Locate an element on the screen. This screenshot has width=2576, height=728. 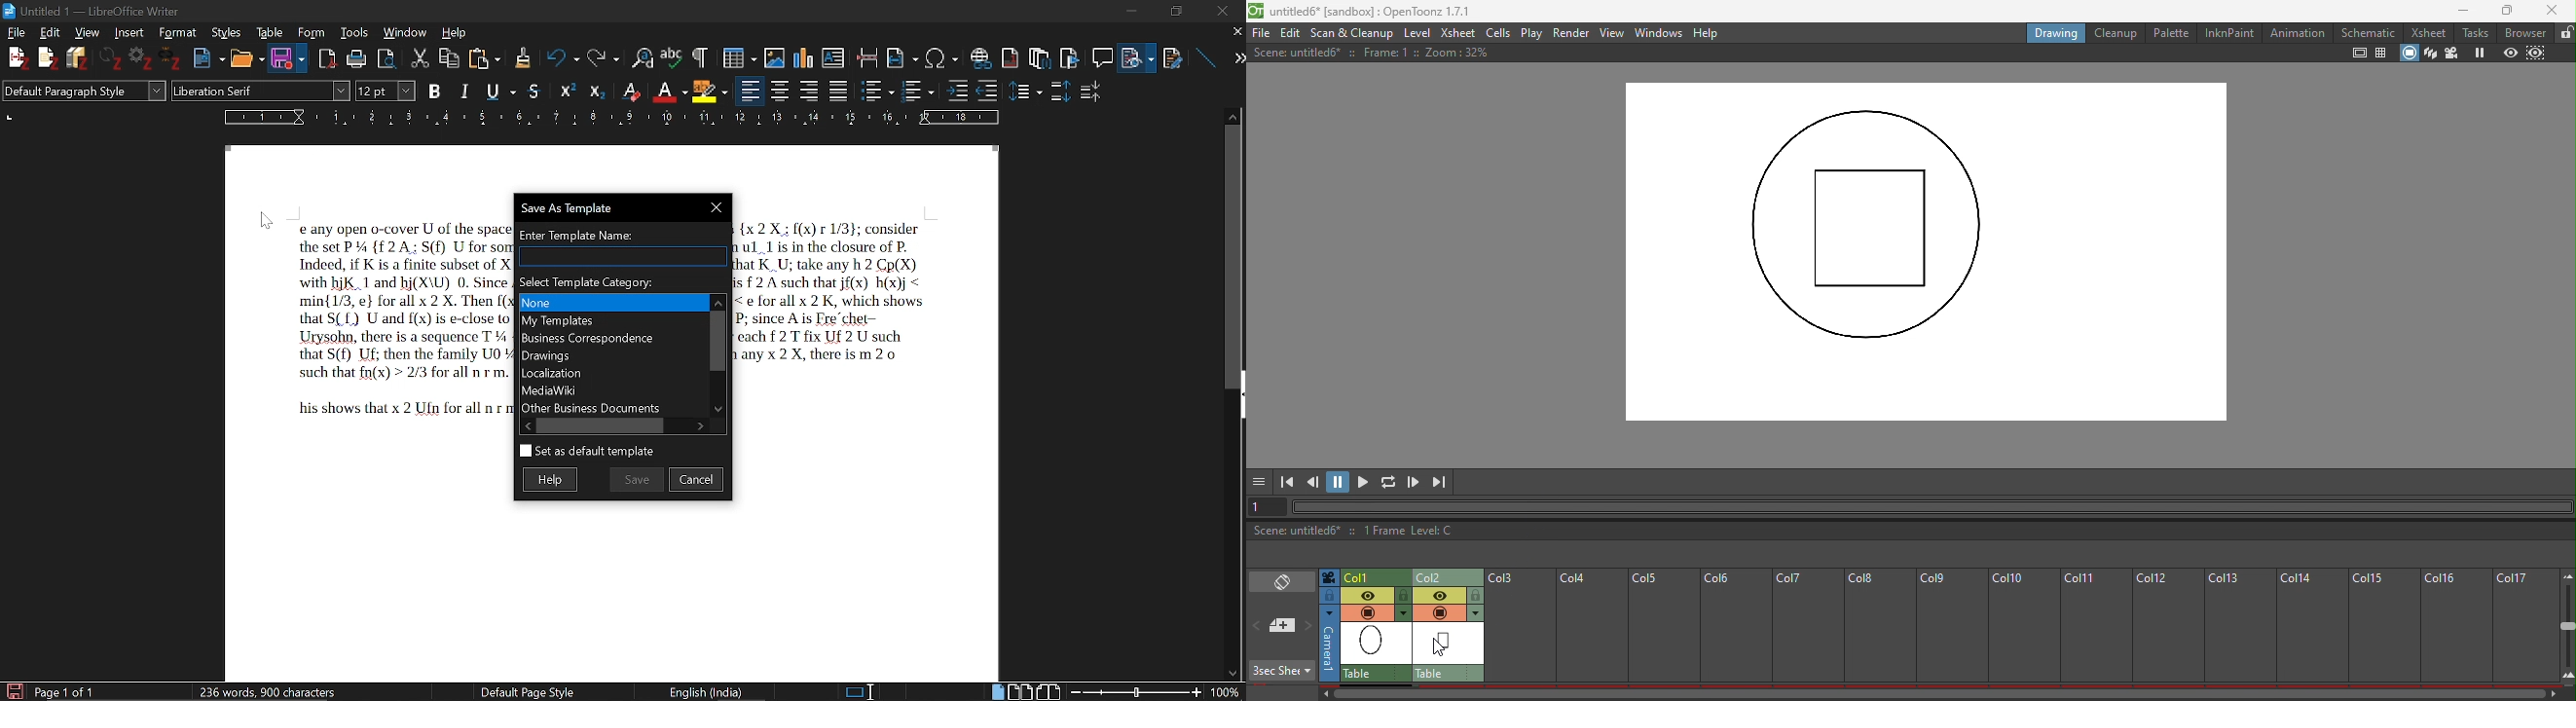
LibewOffice Writer is located at coordinates (9, 10).